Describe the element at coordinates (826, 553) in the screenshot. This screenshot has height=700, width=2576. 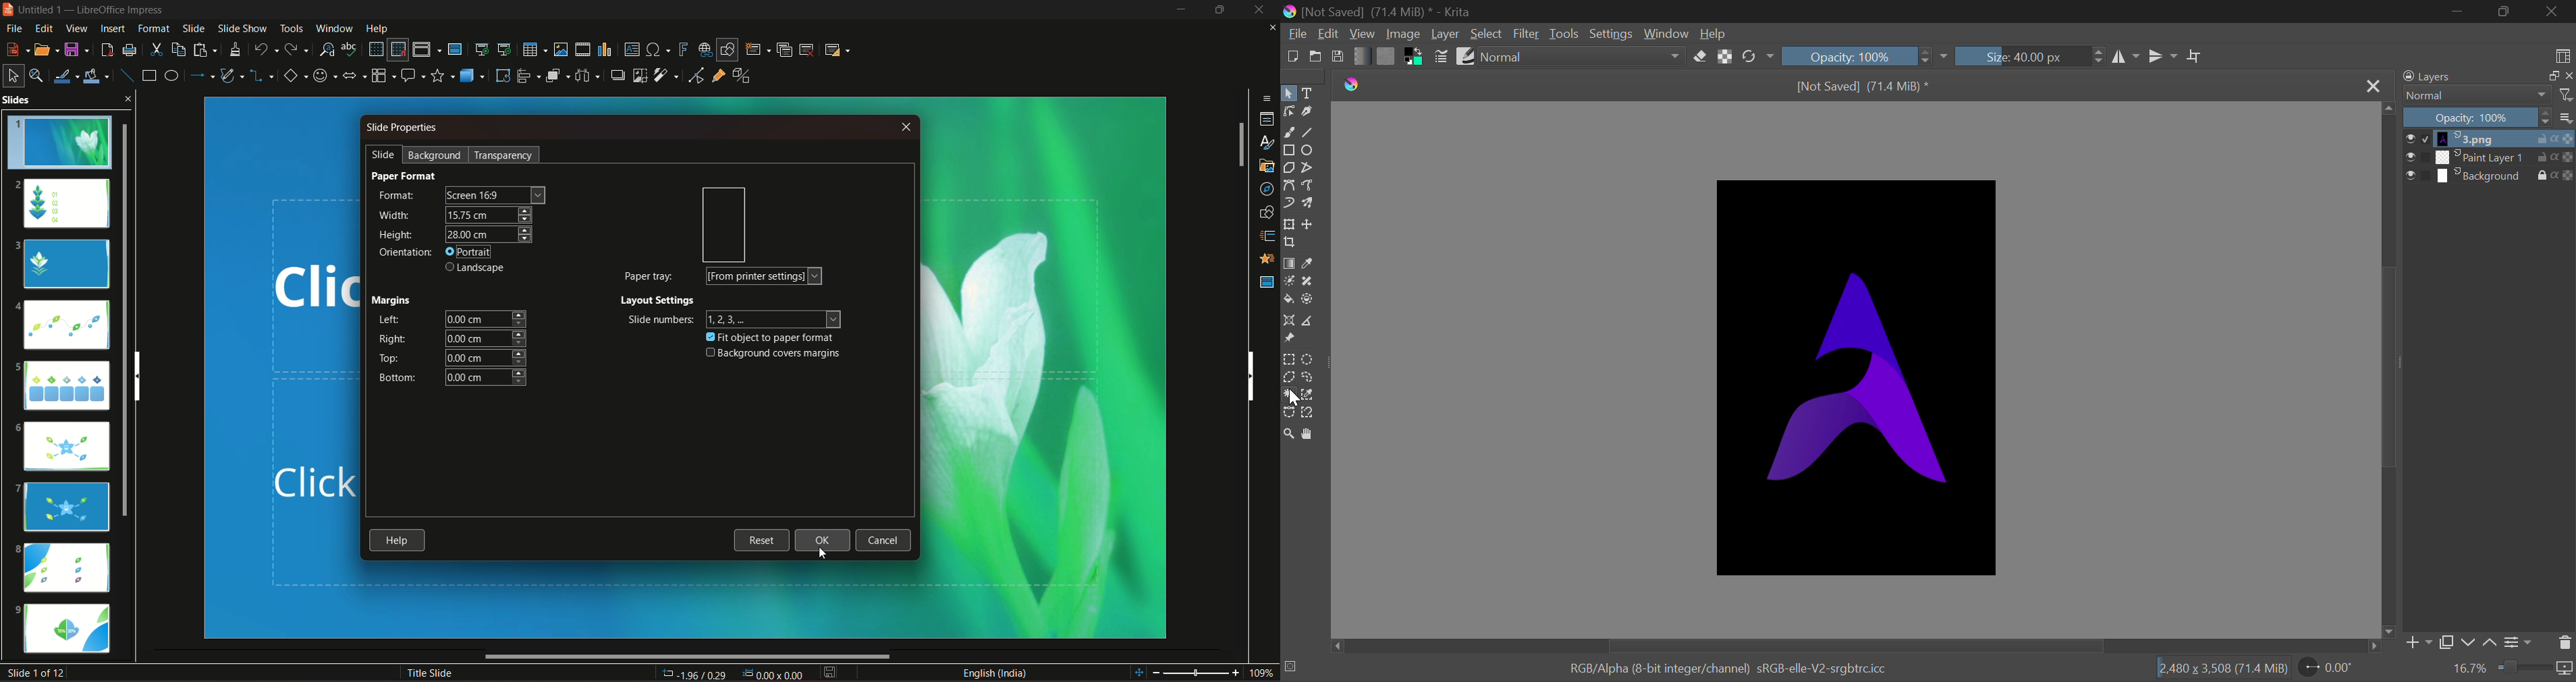
I see `cursor` at that location.